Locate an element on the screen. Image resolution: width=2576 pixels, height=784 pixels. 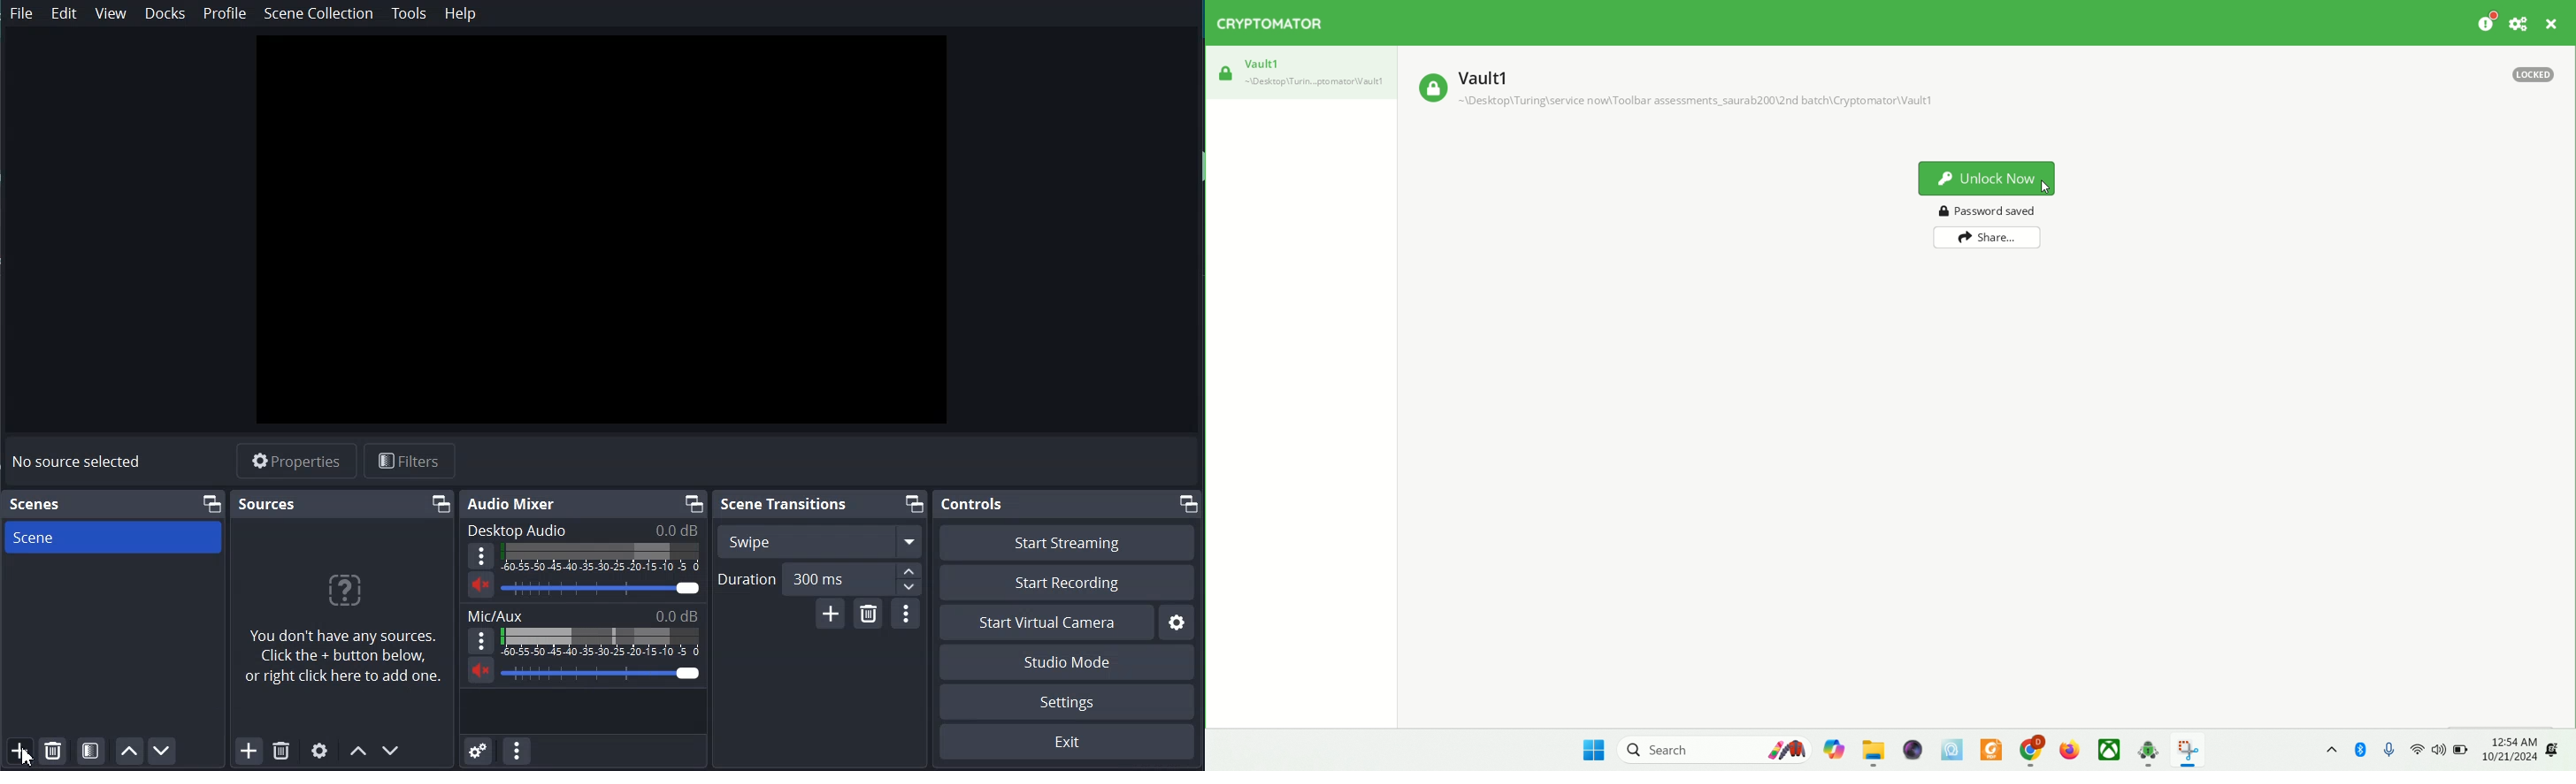
Duration is located at coordinates (819, 579).